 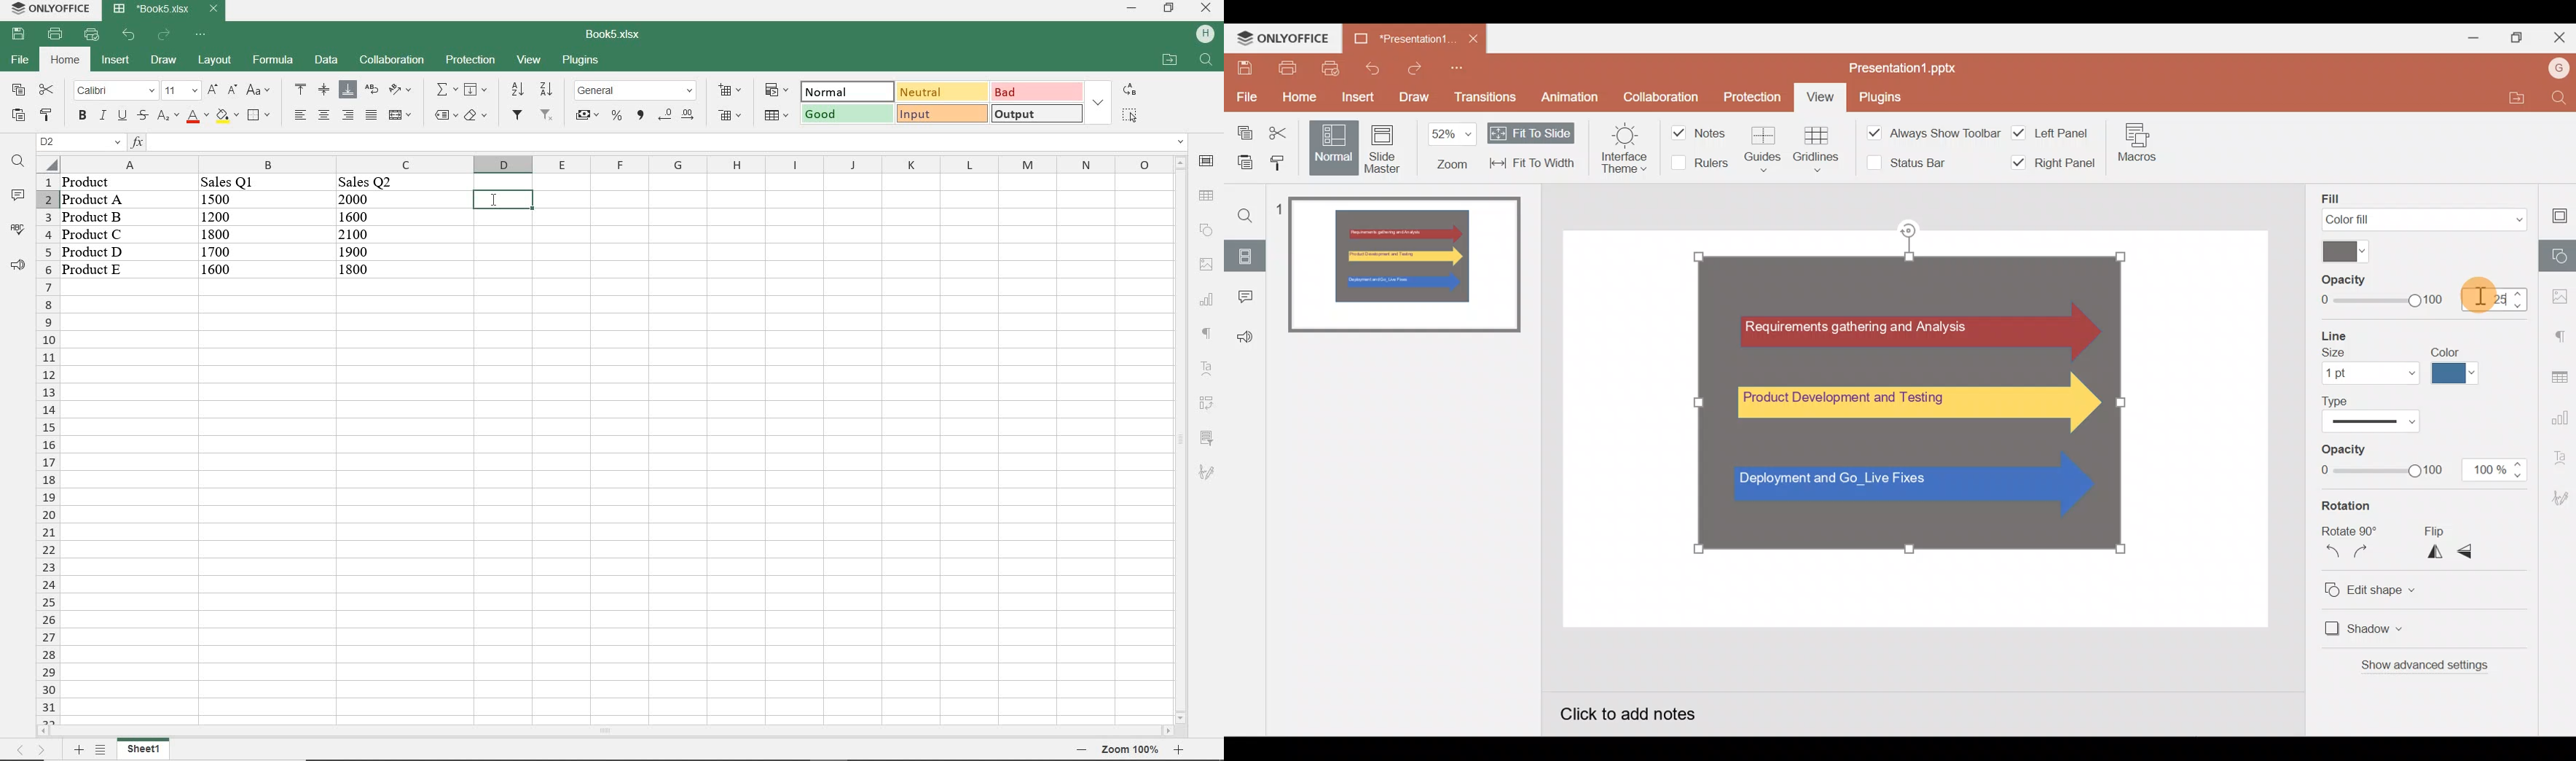 What do you see at coordinates (444, 90) in the screenshot?
I see `summation` at bounding box center [444, 90].